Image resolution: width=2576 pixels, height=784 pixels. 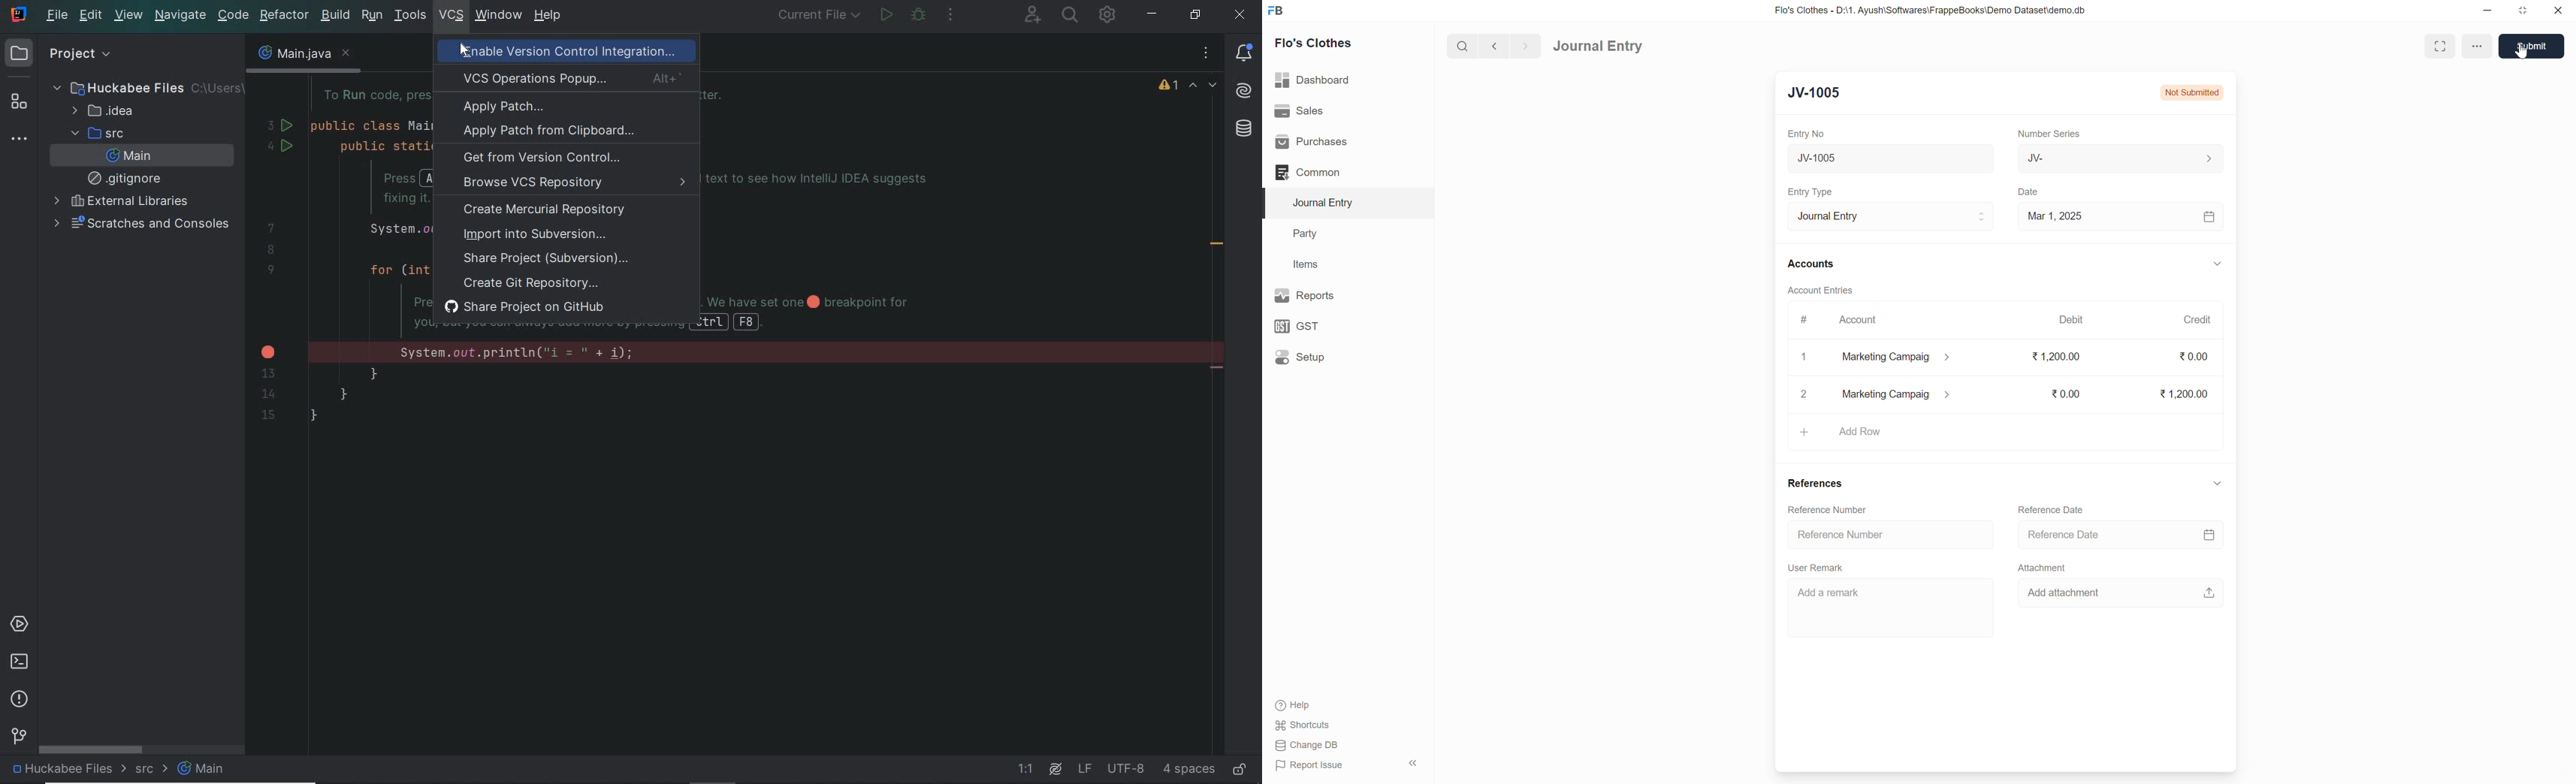 I want to click on New Journal Entry 14, so click(x=1865, y=159).